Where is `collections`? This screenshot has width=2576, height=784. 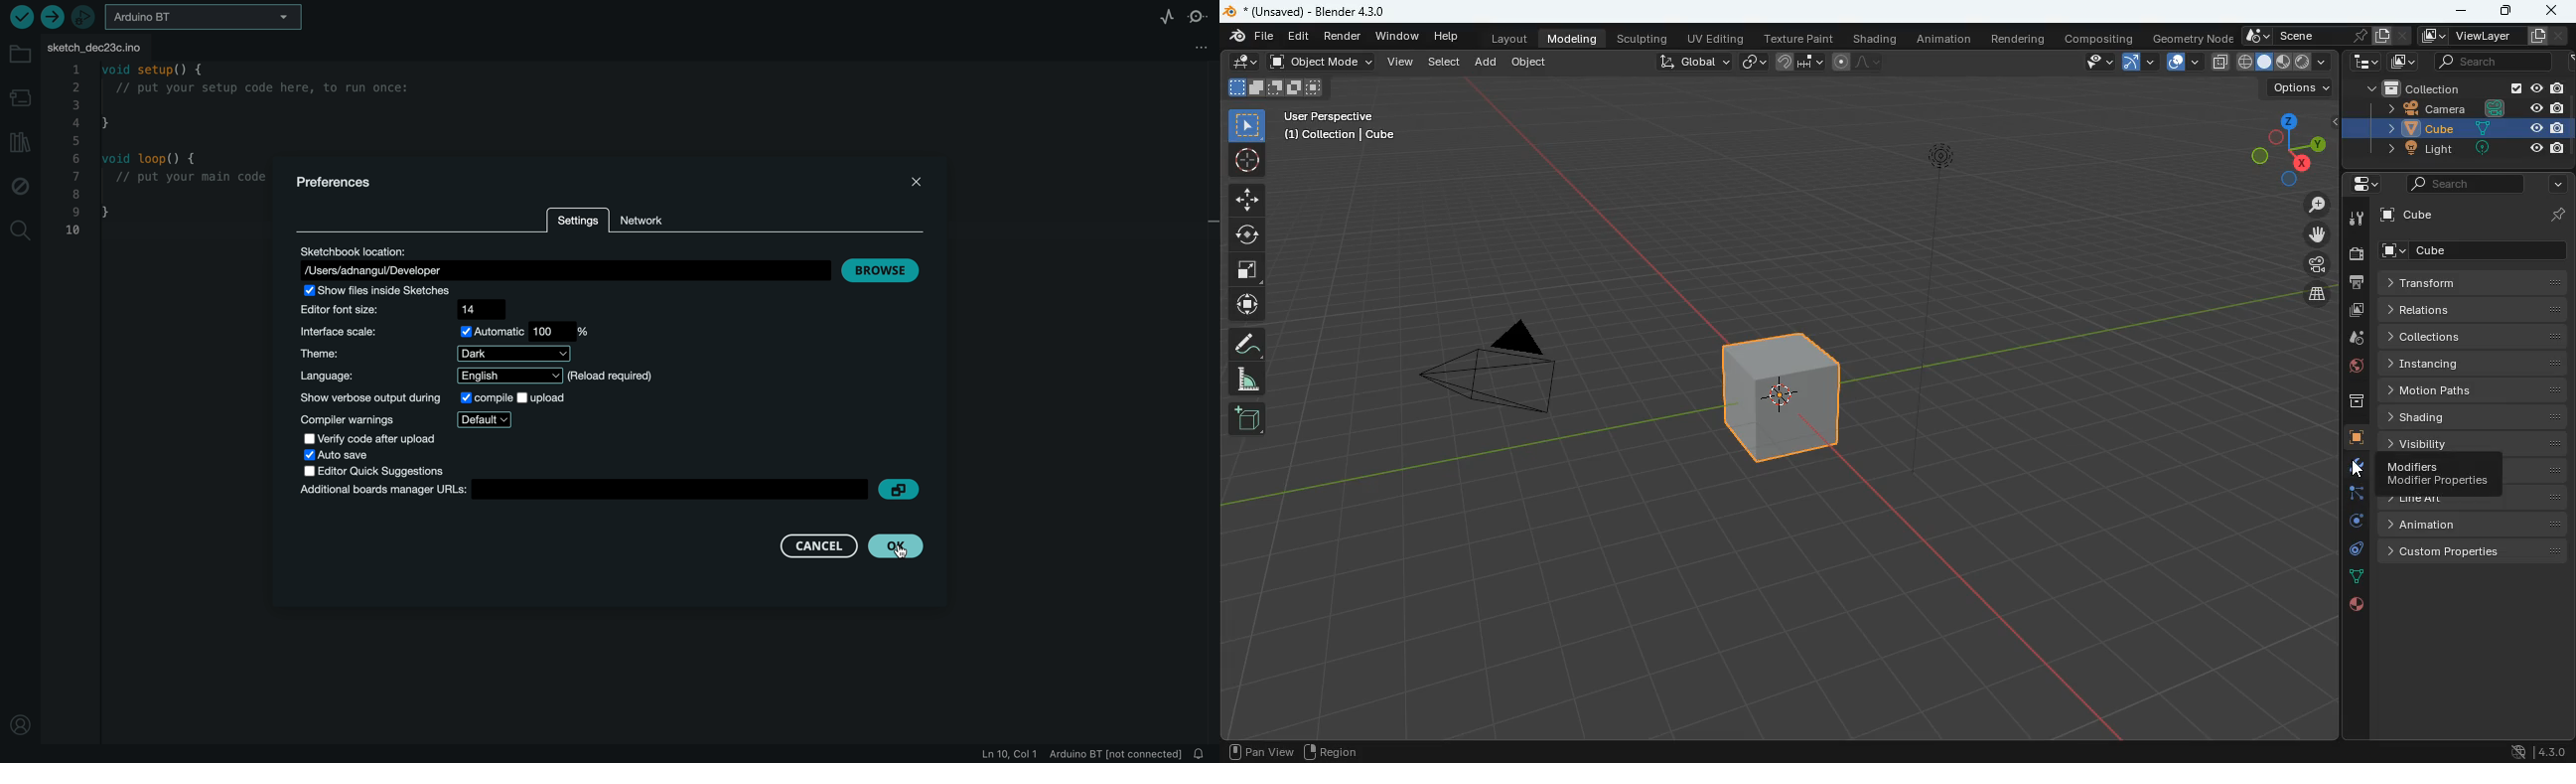
collections is located at coordinates (2479, 337).